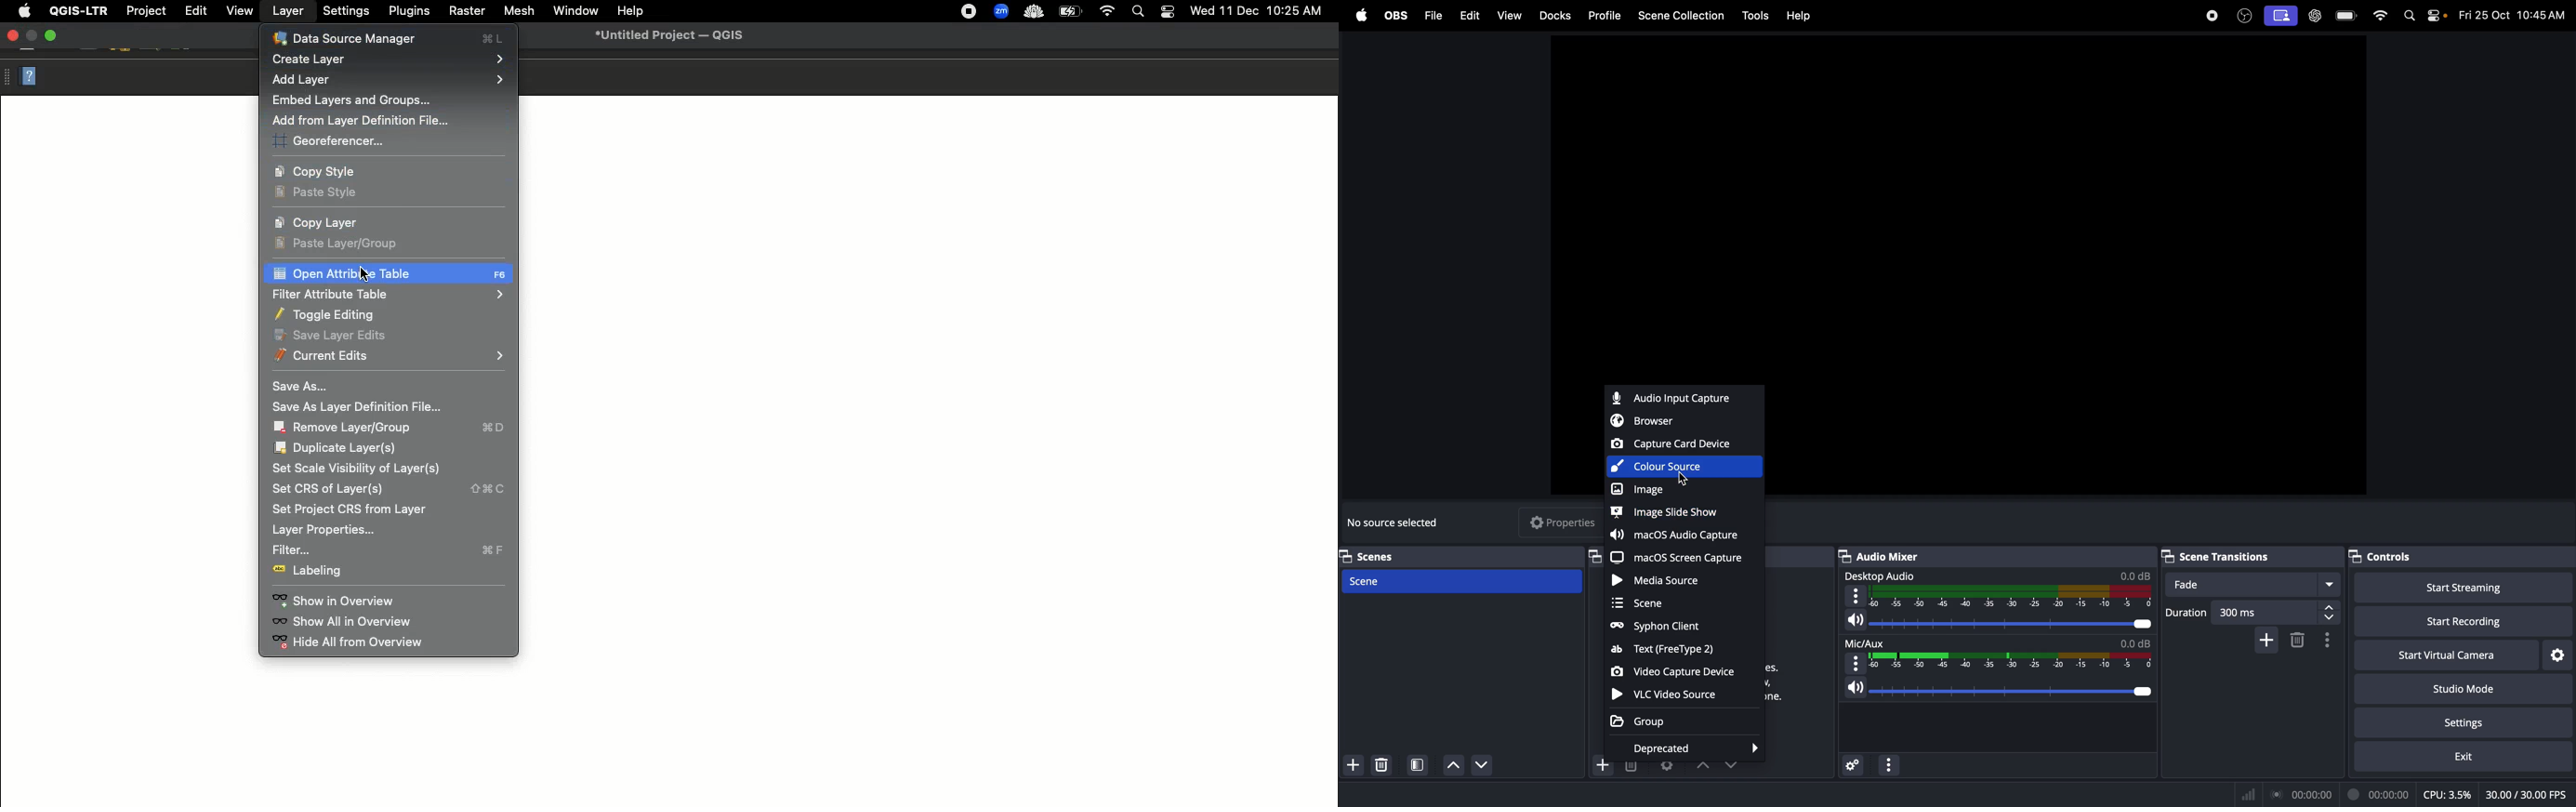  I want to click on properties, so click(1553, 523).